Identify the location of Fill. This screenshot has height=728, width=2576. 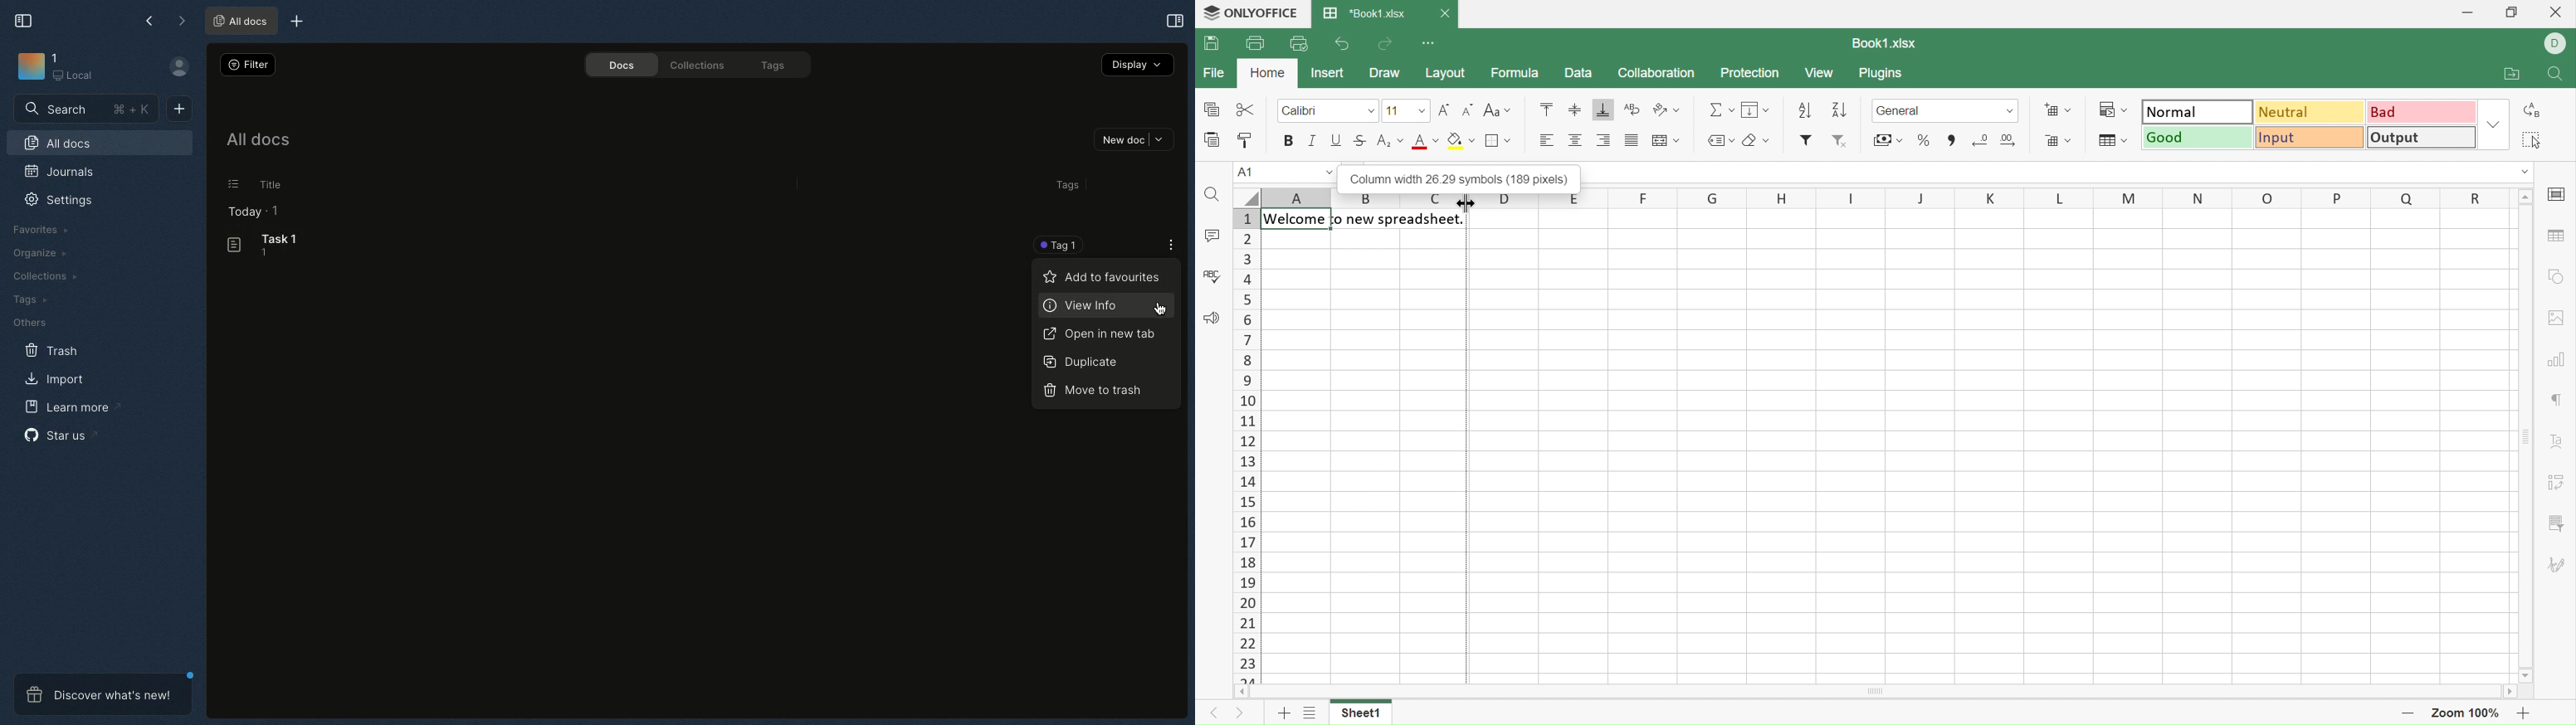
(1757, 108).